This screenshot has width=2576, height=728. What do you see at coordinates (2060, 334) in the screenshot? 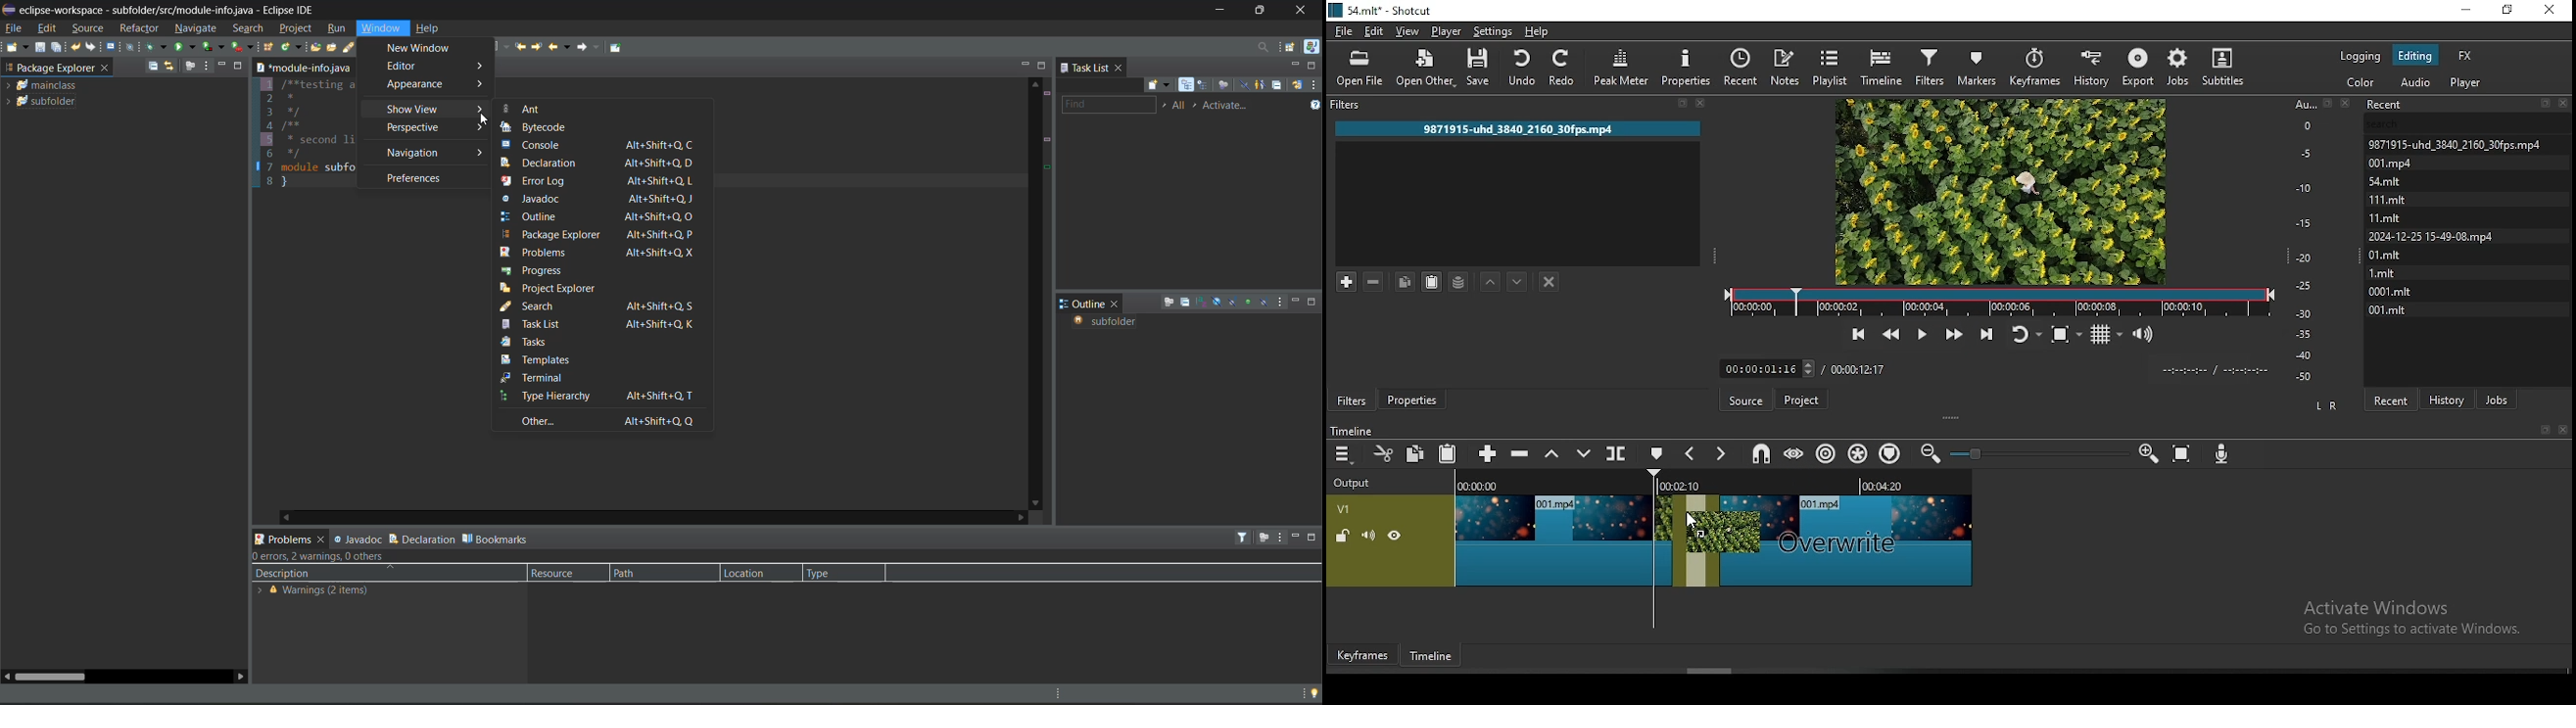
I see `toggle zoo` at bounding box center [2060, 334].